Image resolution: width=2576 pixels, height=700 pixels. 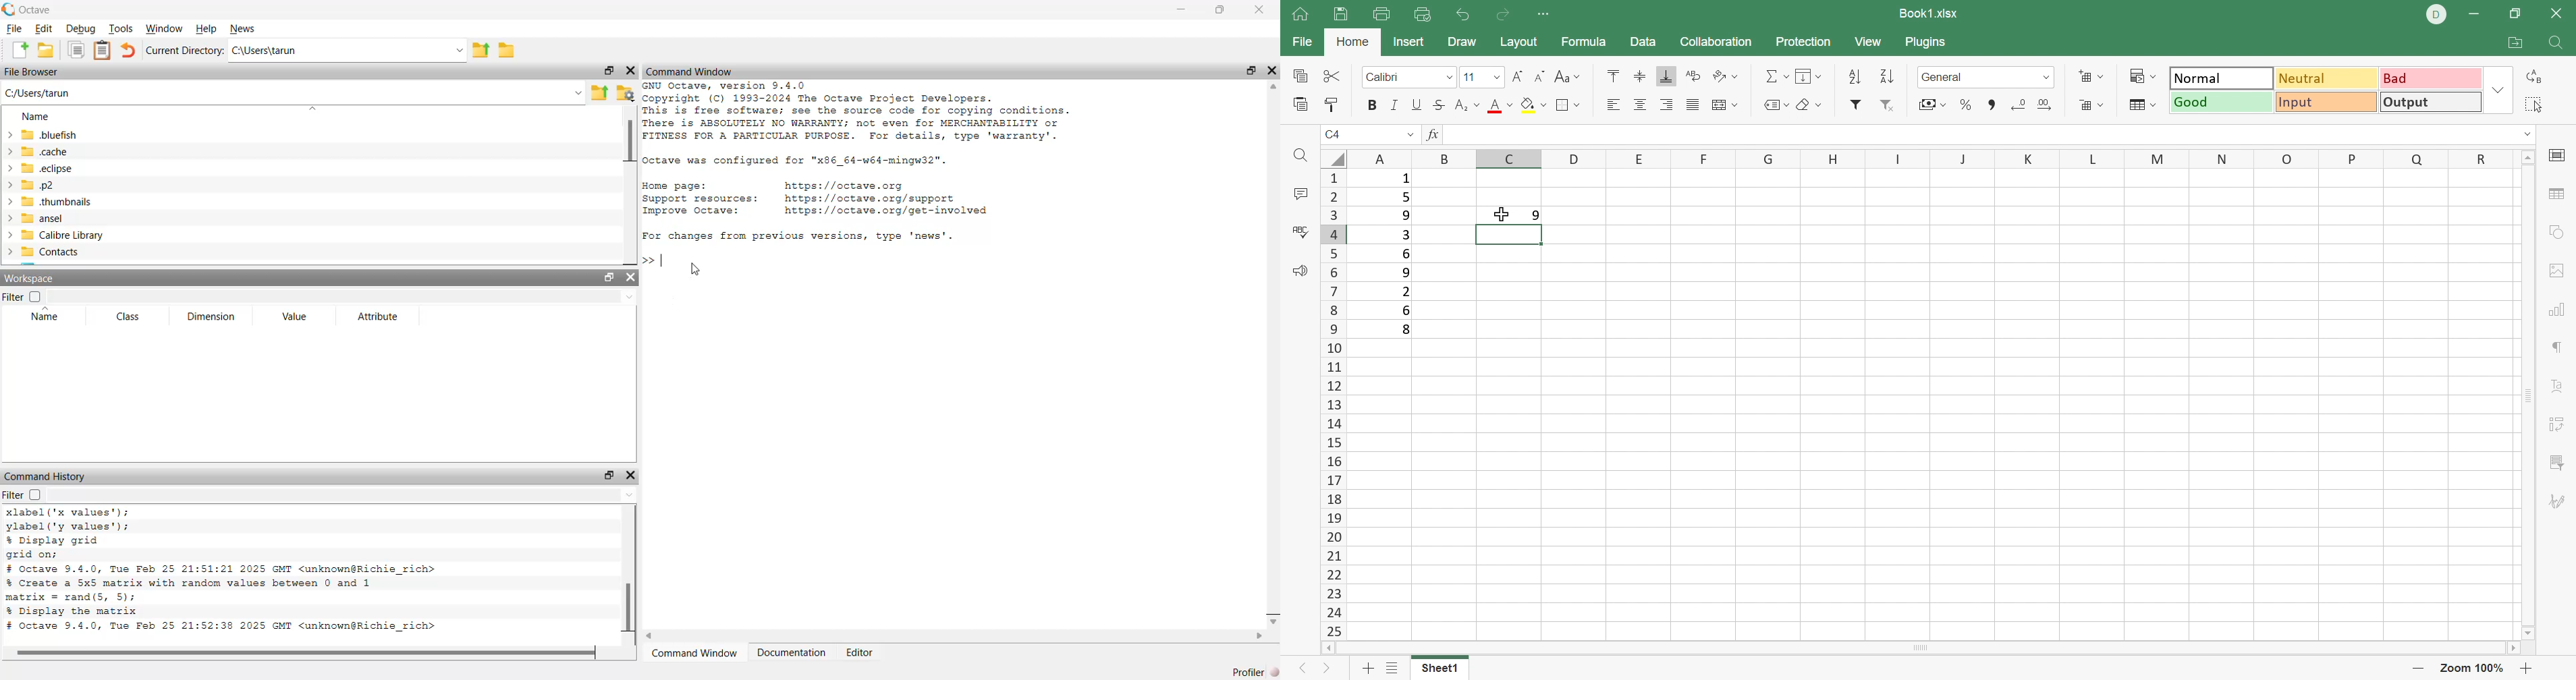 What do you see at coordinates (1718, 43) in the screenshot?
I see `Collaboration` at bounding box center [1718, 43].